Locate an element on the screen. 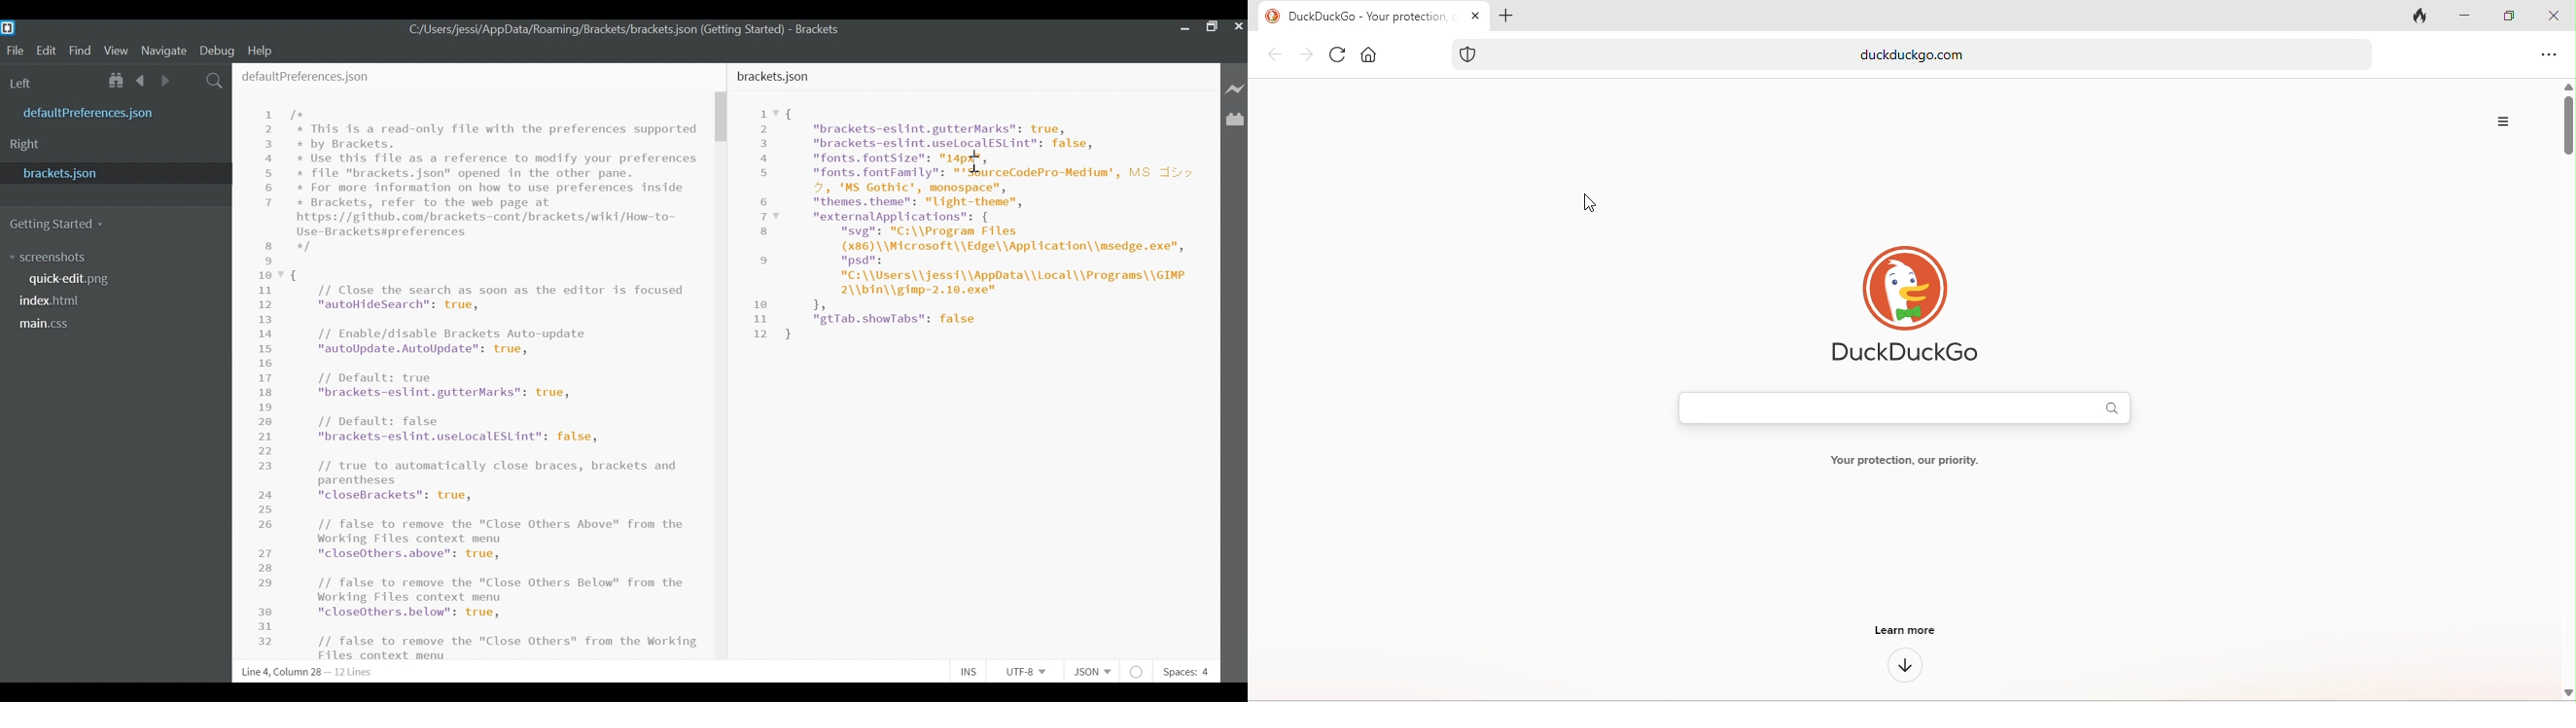  bracket.json is located at coordinates (112, 174).